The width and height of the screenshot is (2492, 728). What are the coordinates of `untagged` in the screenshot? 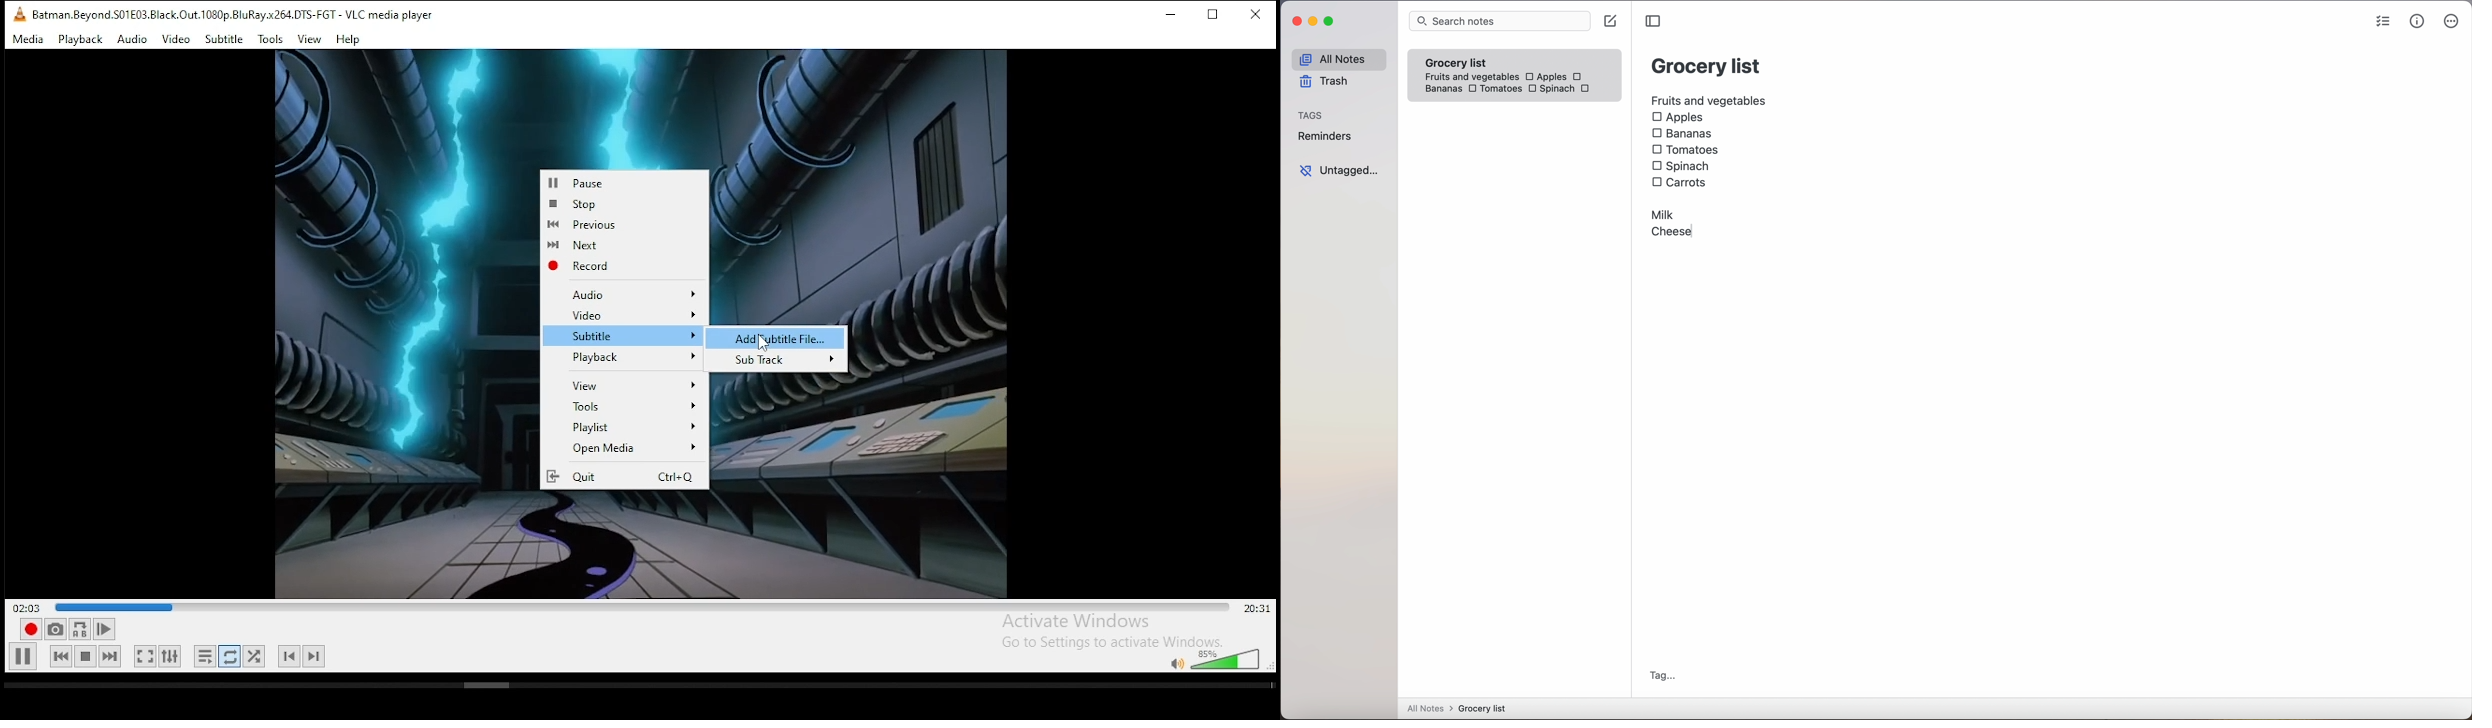 It's located at (1339, 171).